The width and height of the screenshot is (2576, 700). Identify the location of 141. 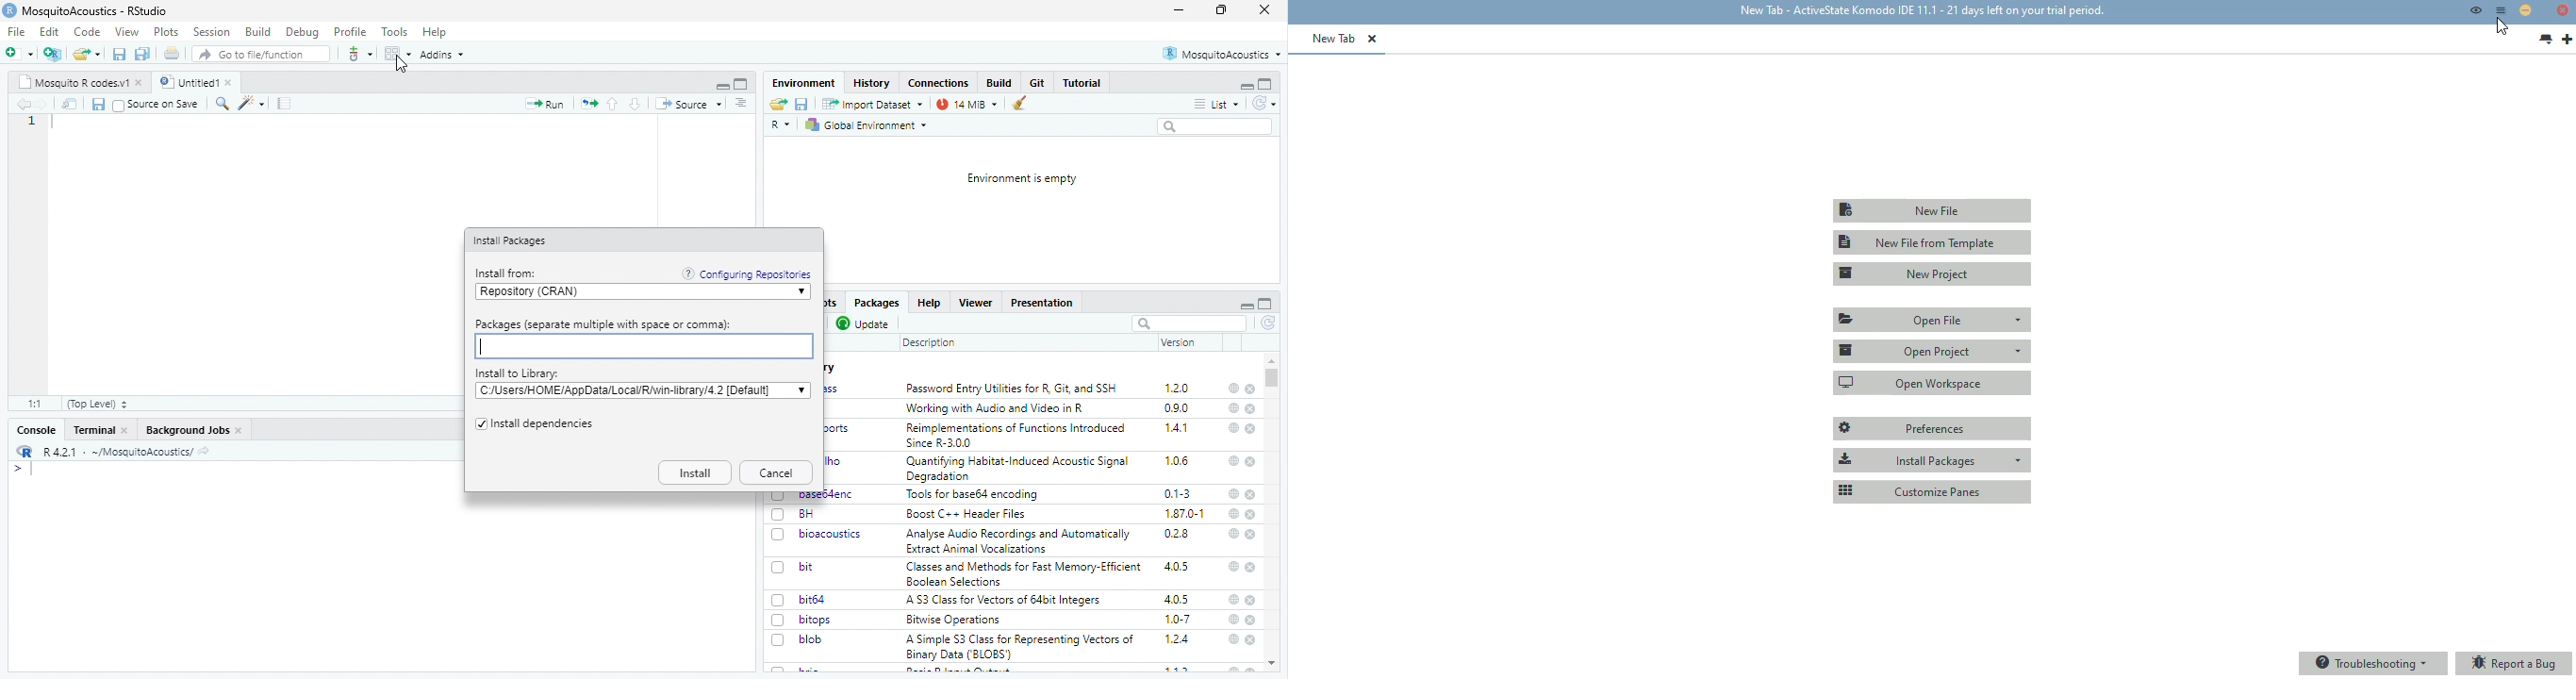
(1178, 428).